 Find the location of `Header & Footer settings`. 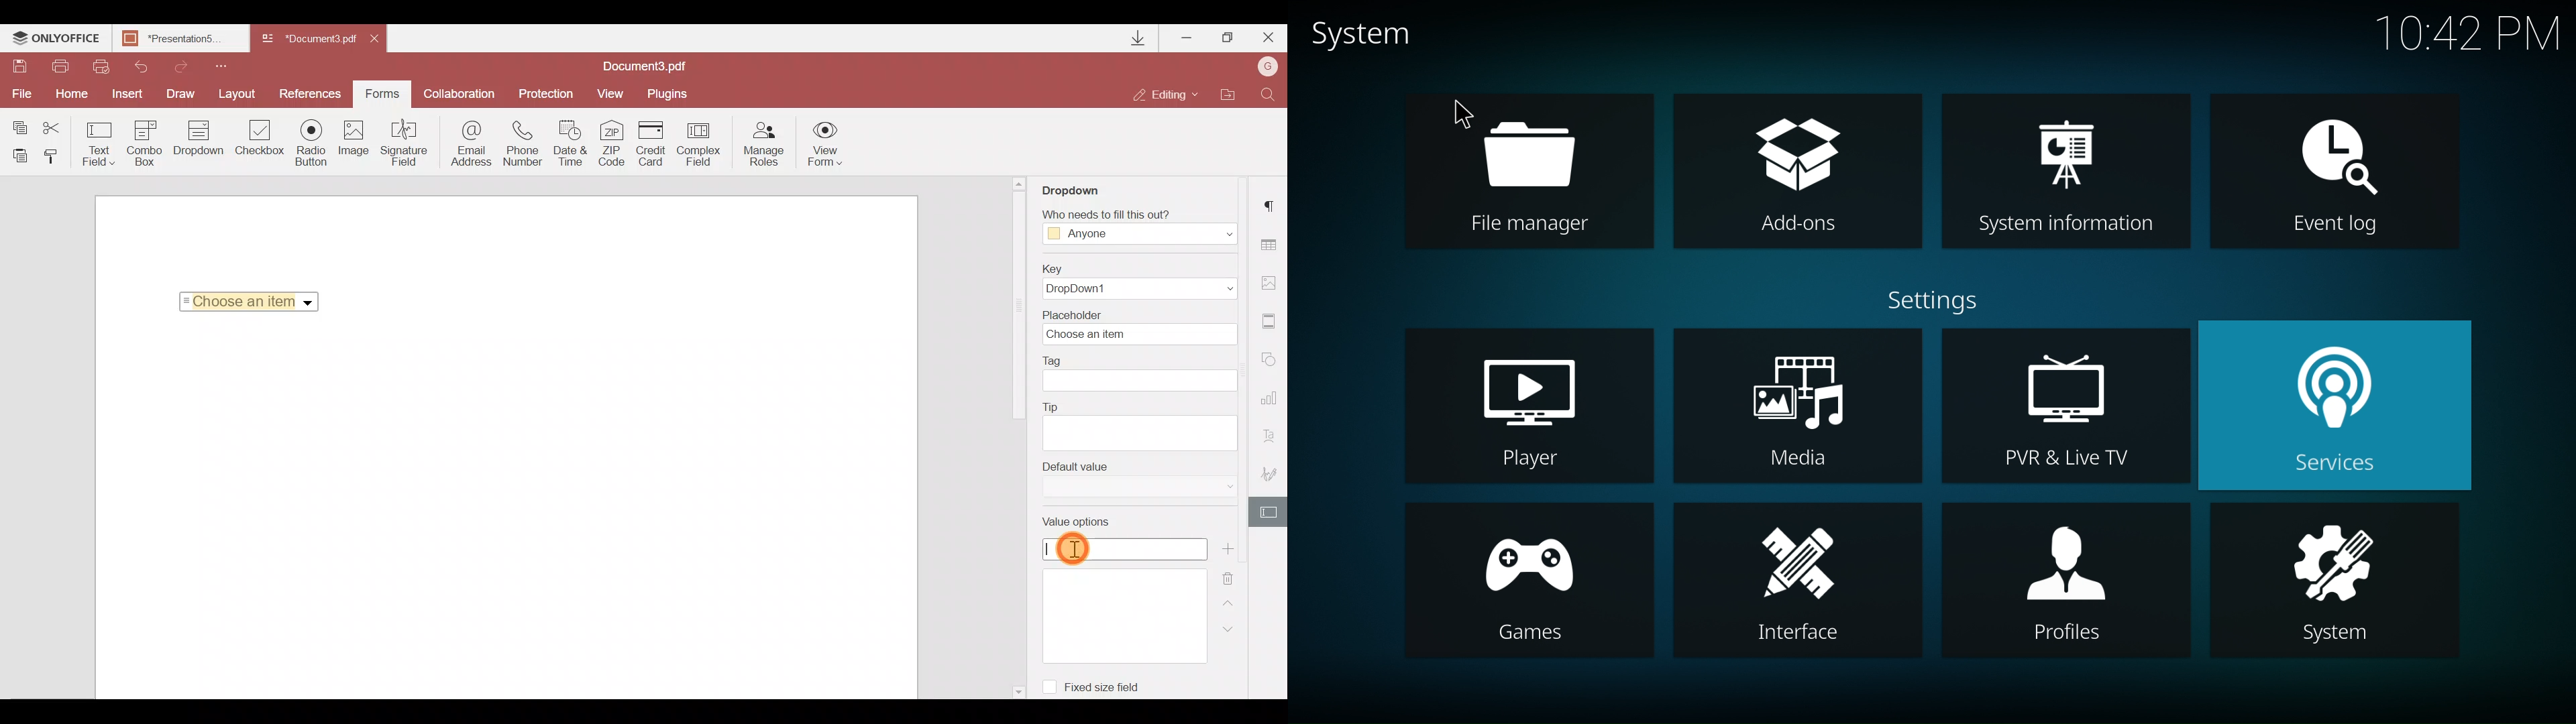

Header & Footer settings is located at coordinates (1272, 324).